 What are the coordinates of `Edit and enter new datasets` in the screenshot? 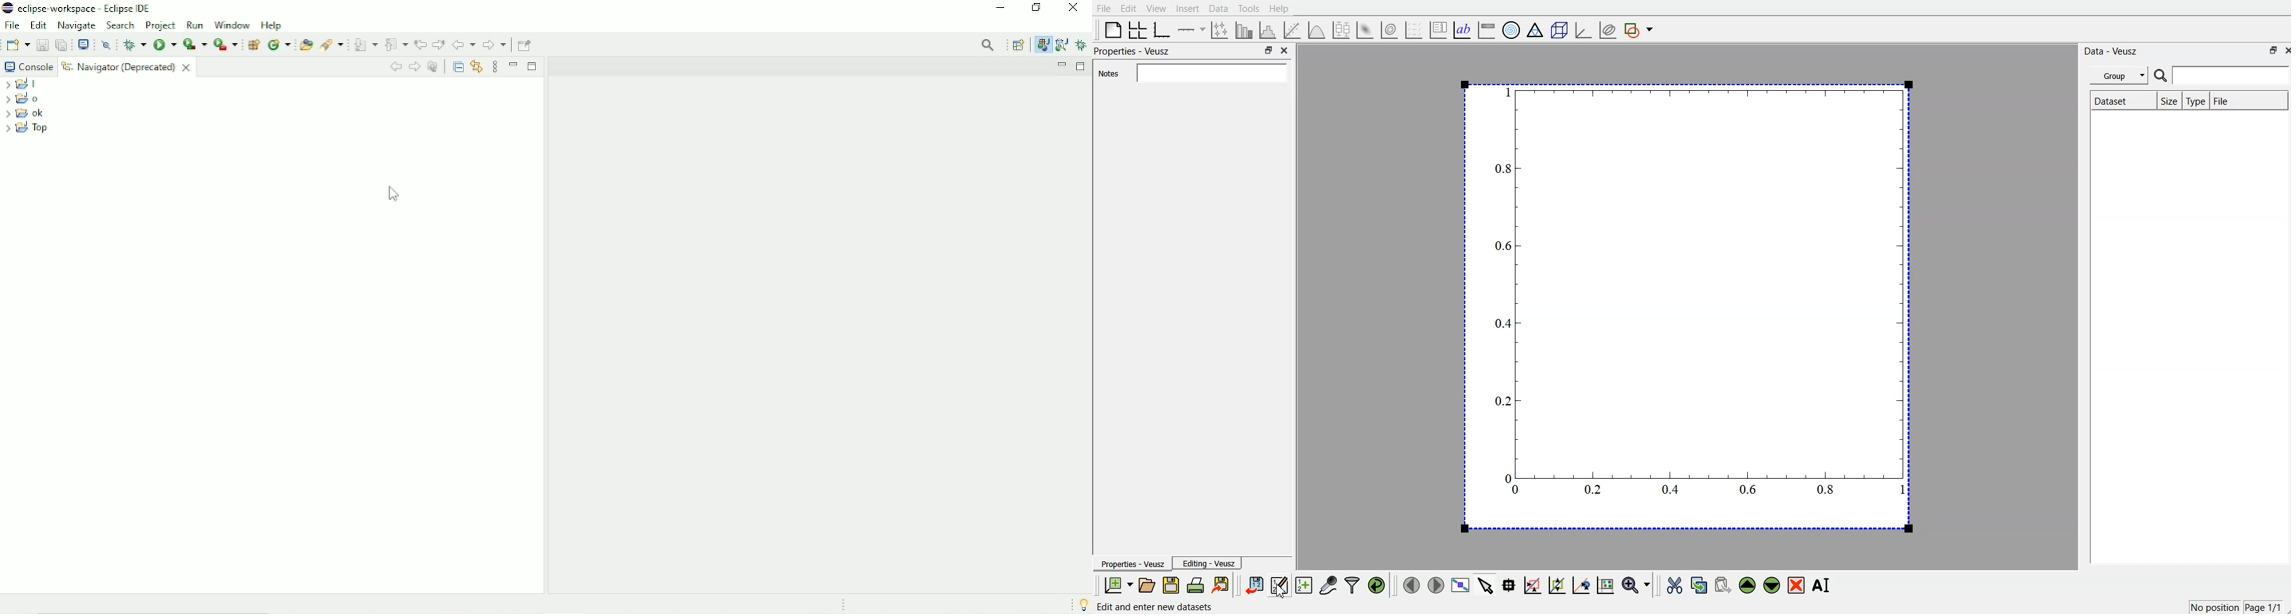 It's located at (1159, 606).